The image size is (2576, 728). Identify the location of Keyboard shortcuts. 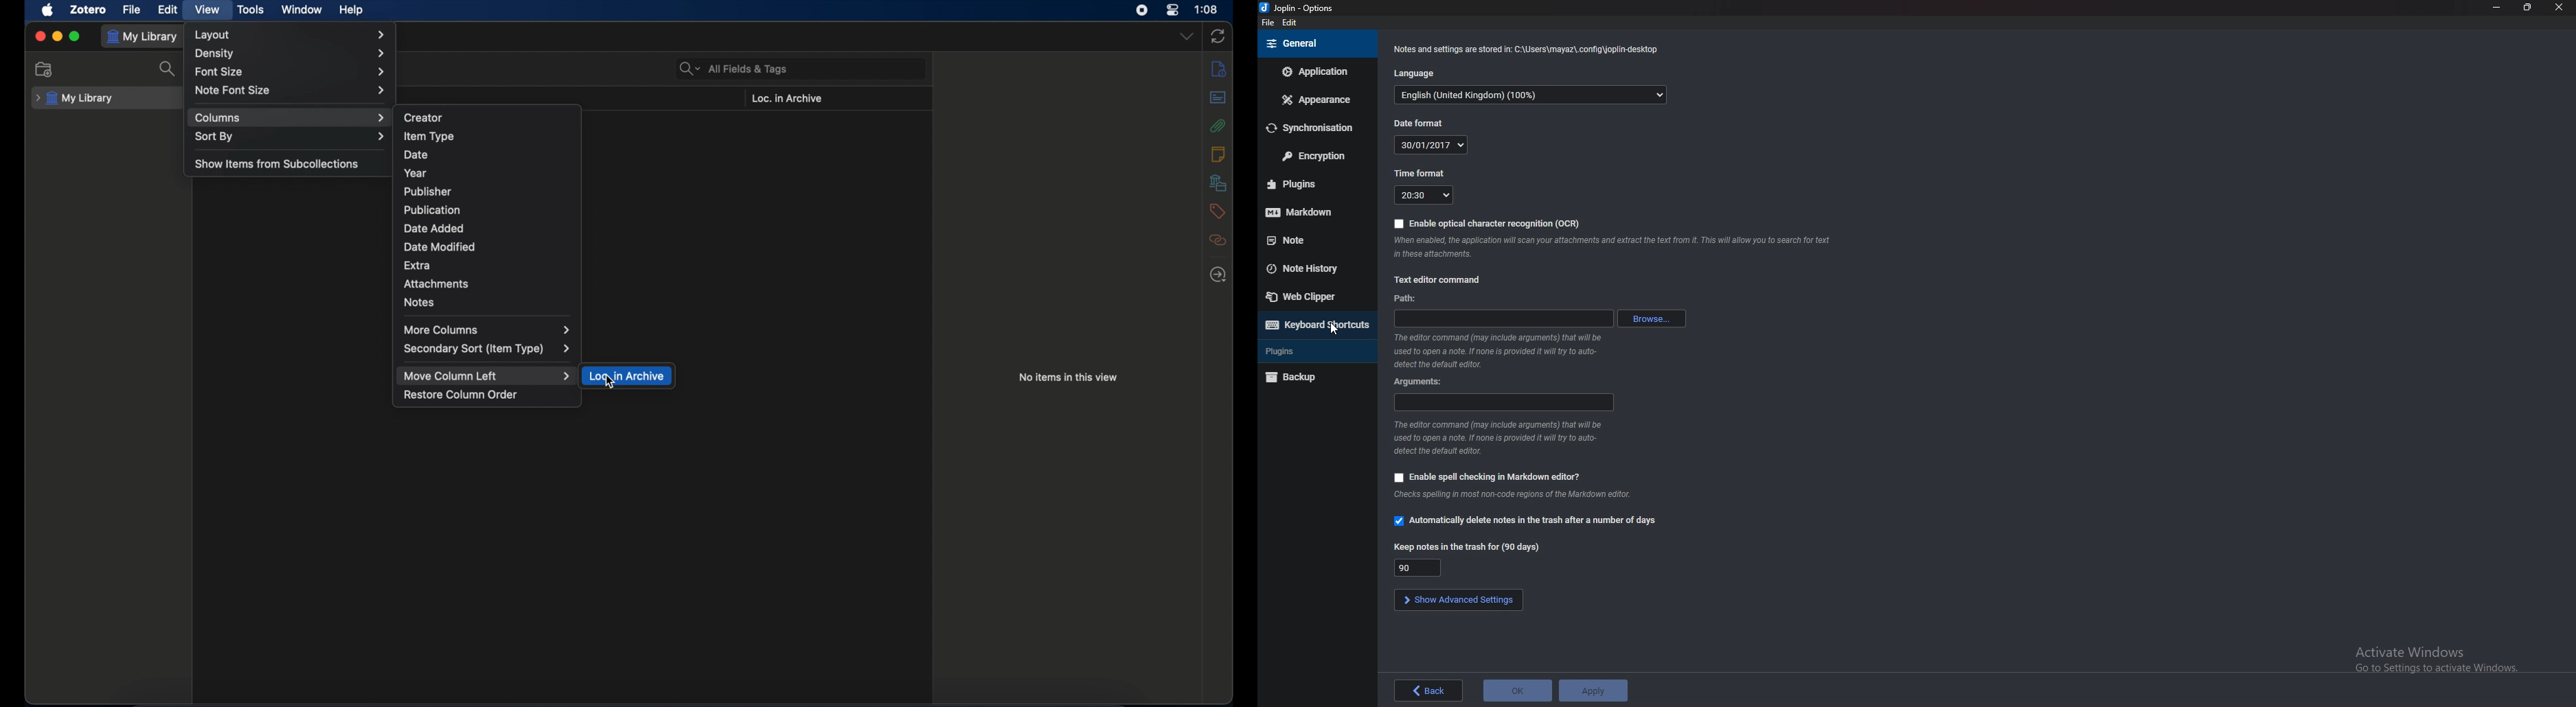
(1317, 325).